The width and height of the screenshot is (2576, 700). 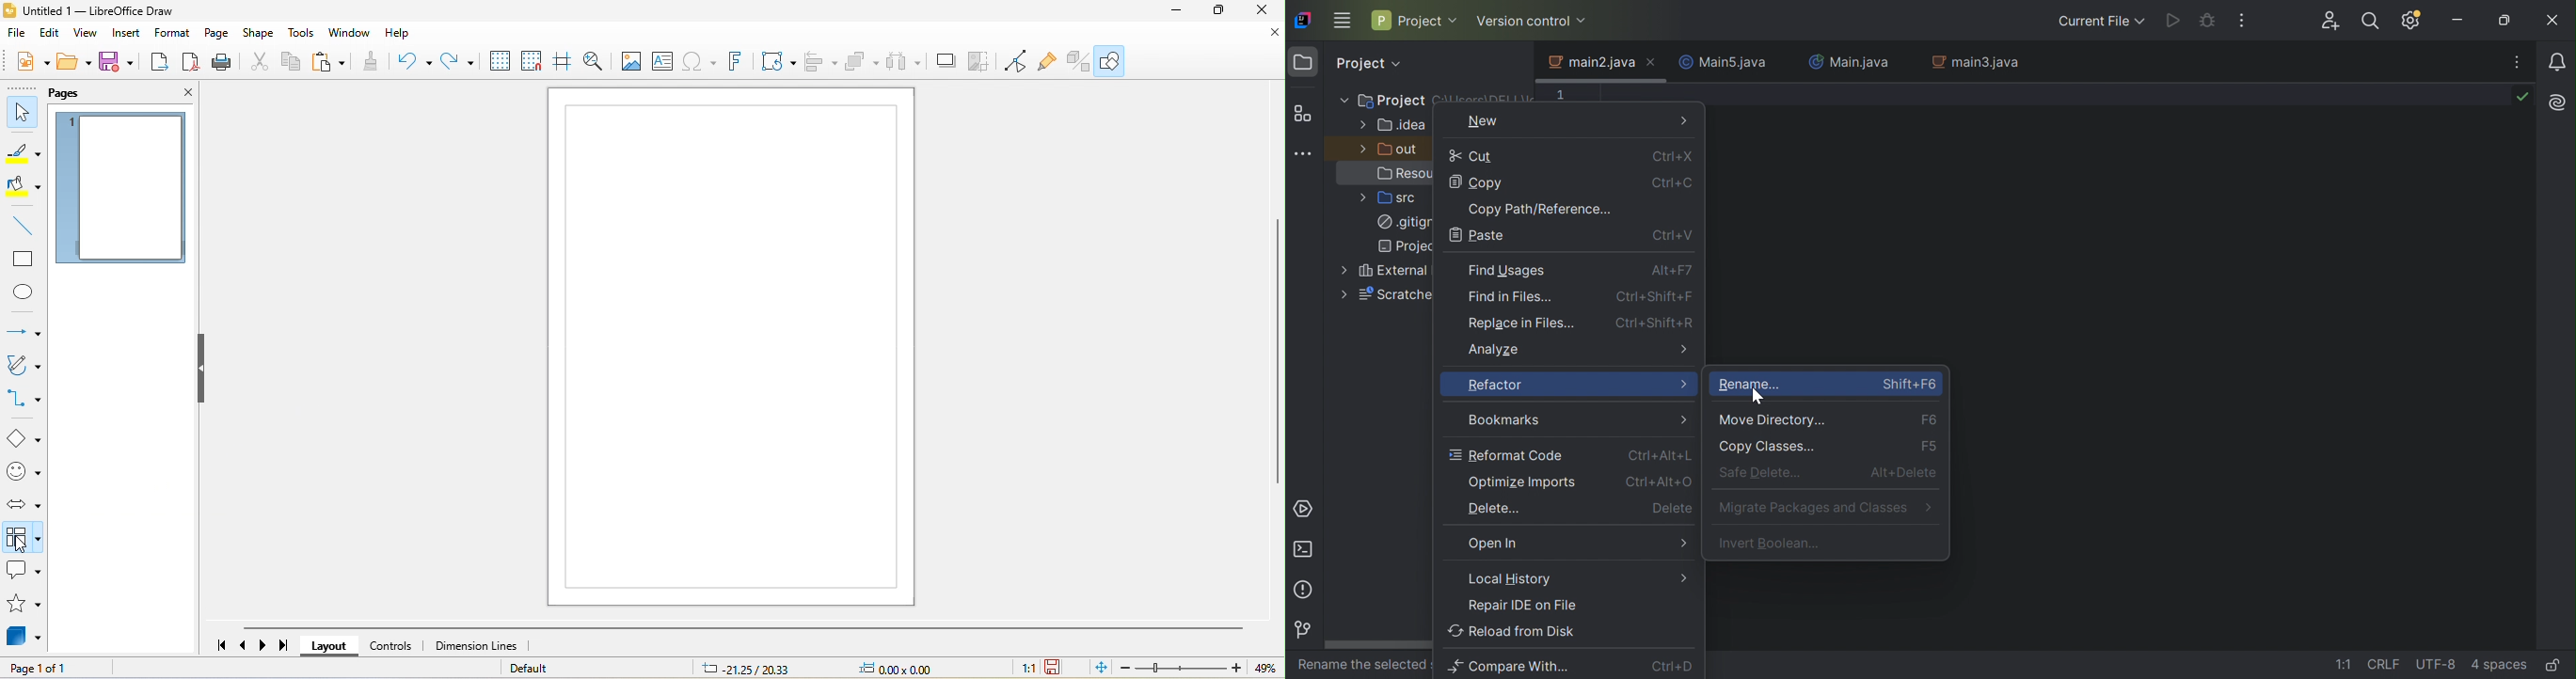 What do you see at coordinates (19, 35) in the screenshot?
I see `file` at bounding box center [19, 35].